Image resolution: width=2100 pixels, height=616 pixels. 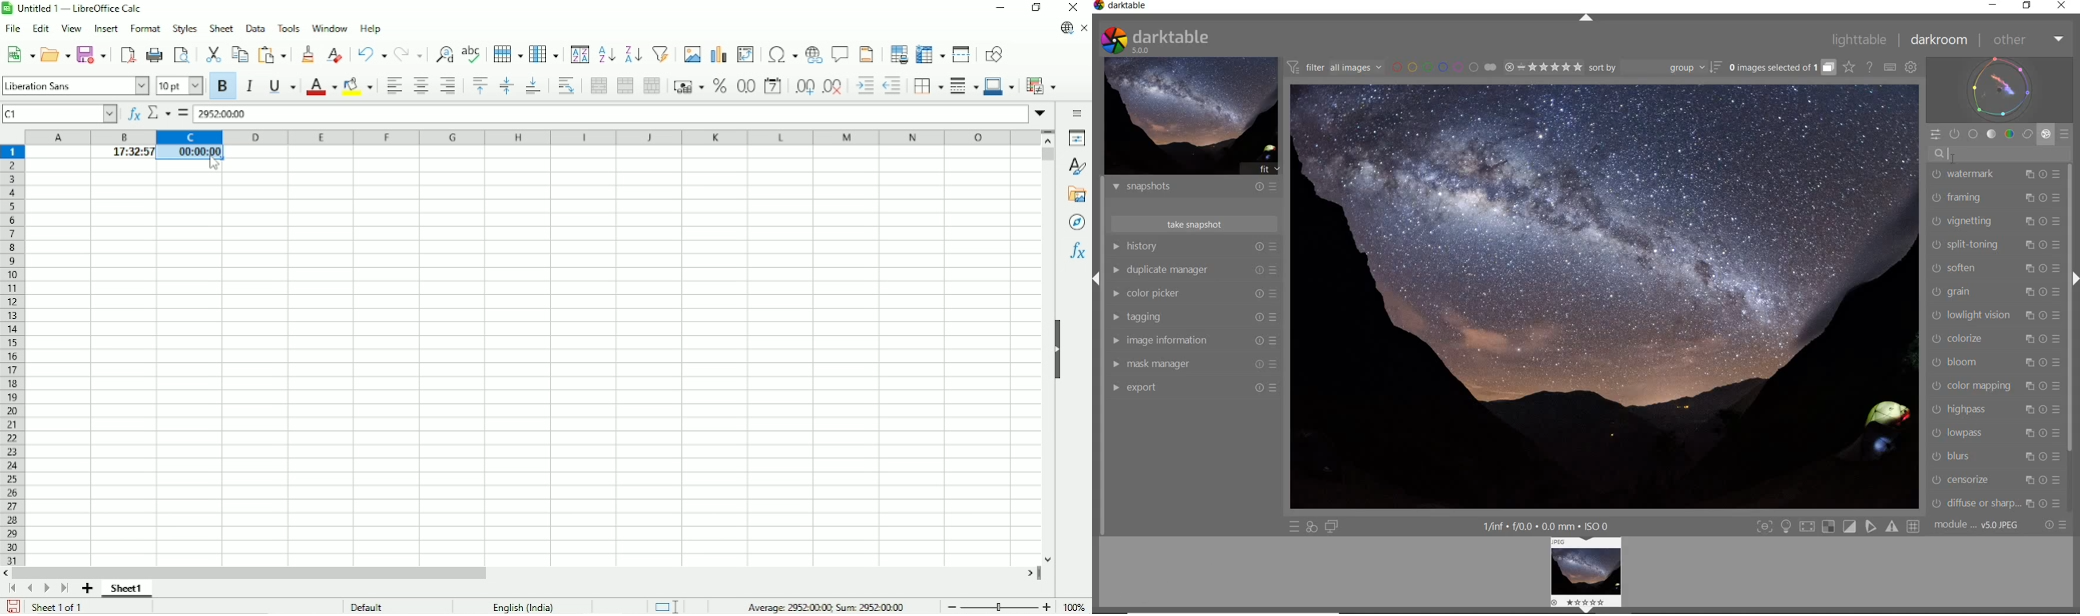 What do you see at coordinates (126, 54) in the screenshot?
I see `Export as PDF` at bounding box center [126, 54].